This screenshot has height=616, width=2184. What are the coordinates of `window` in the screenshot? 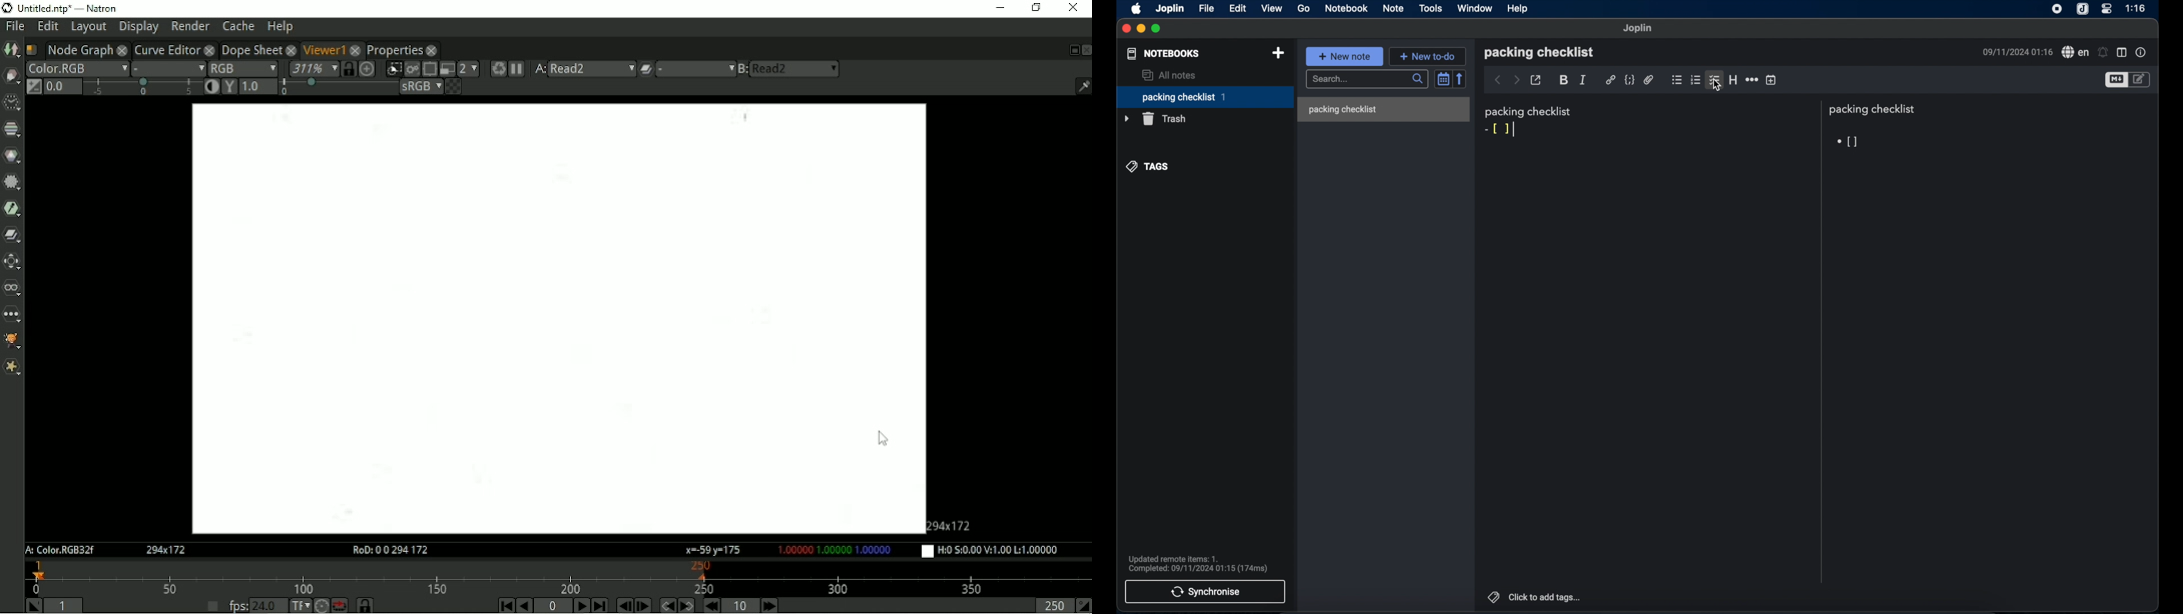 It's located at (1475, 8).